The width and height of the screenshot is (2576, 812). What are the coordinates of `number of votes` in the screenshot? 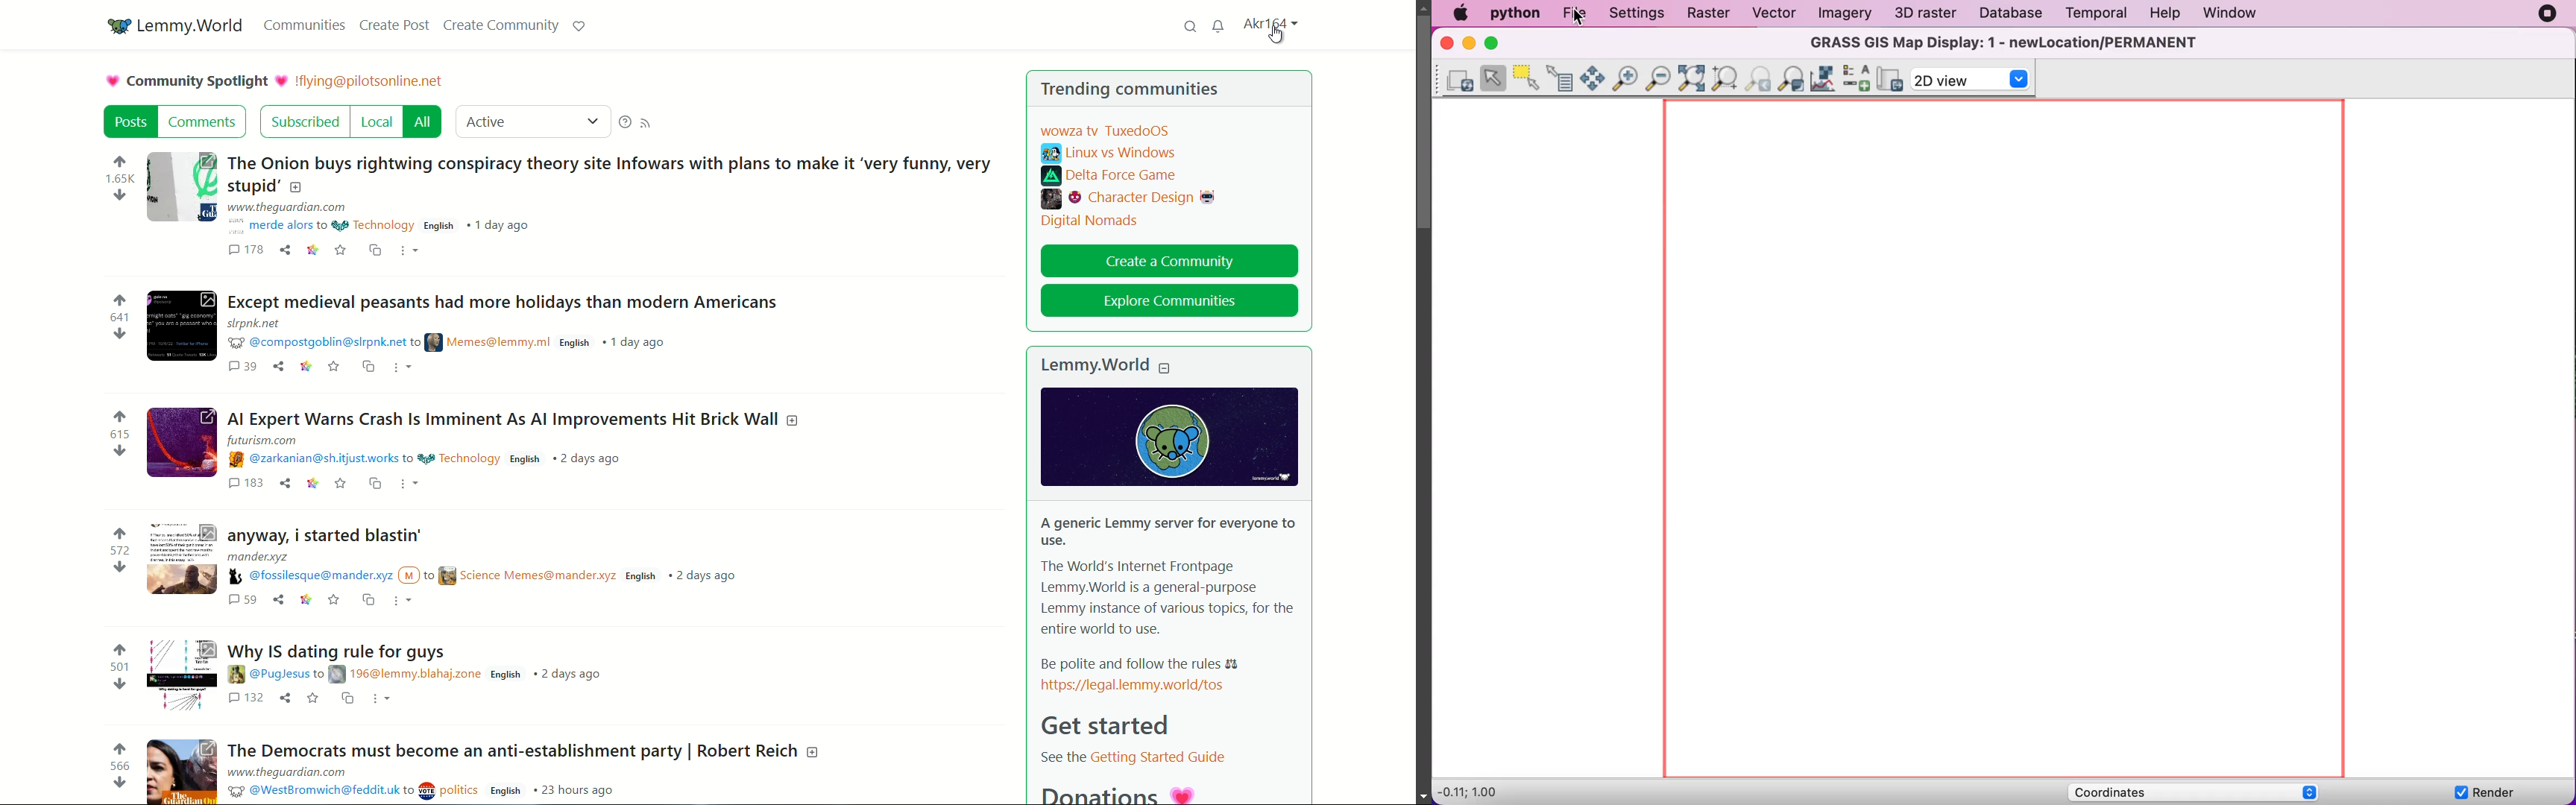 It's located at (120, 766).